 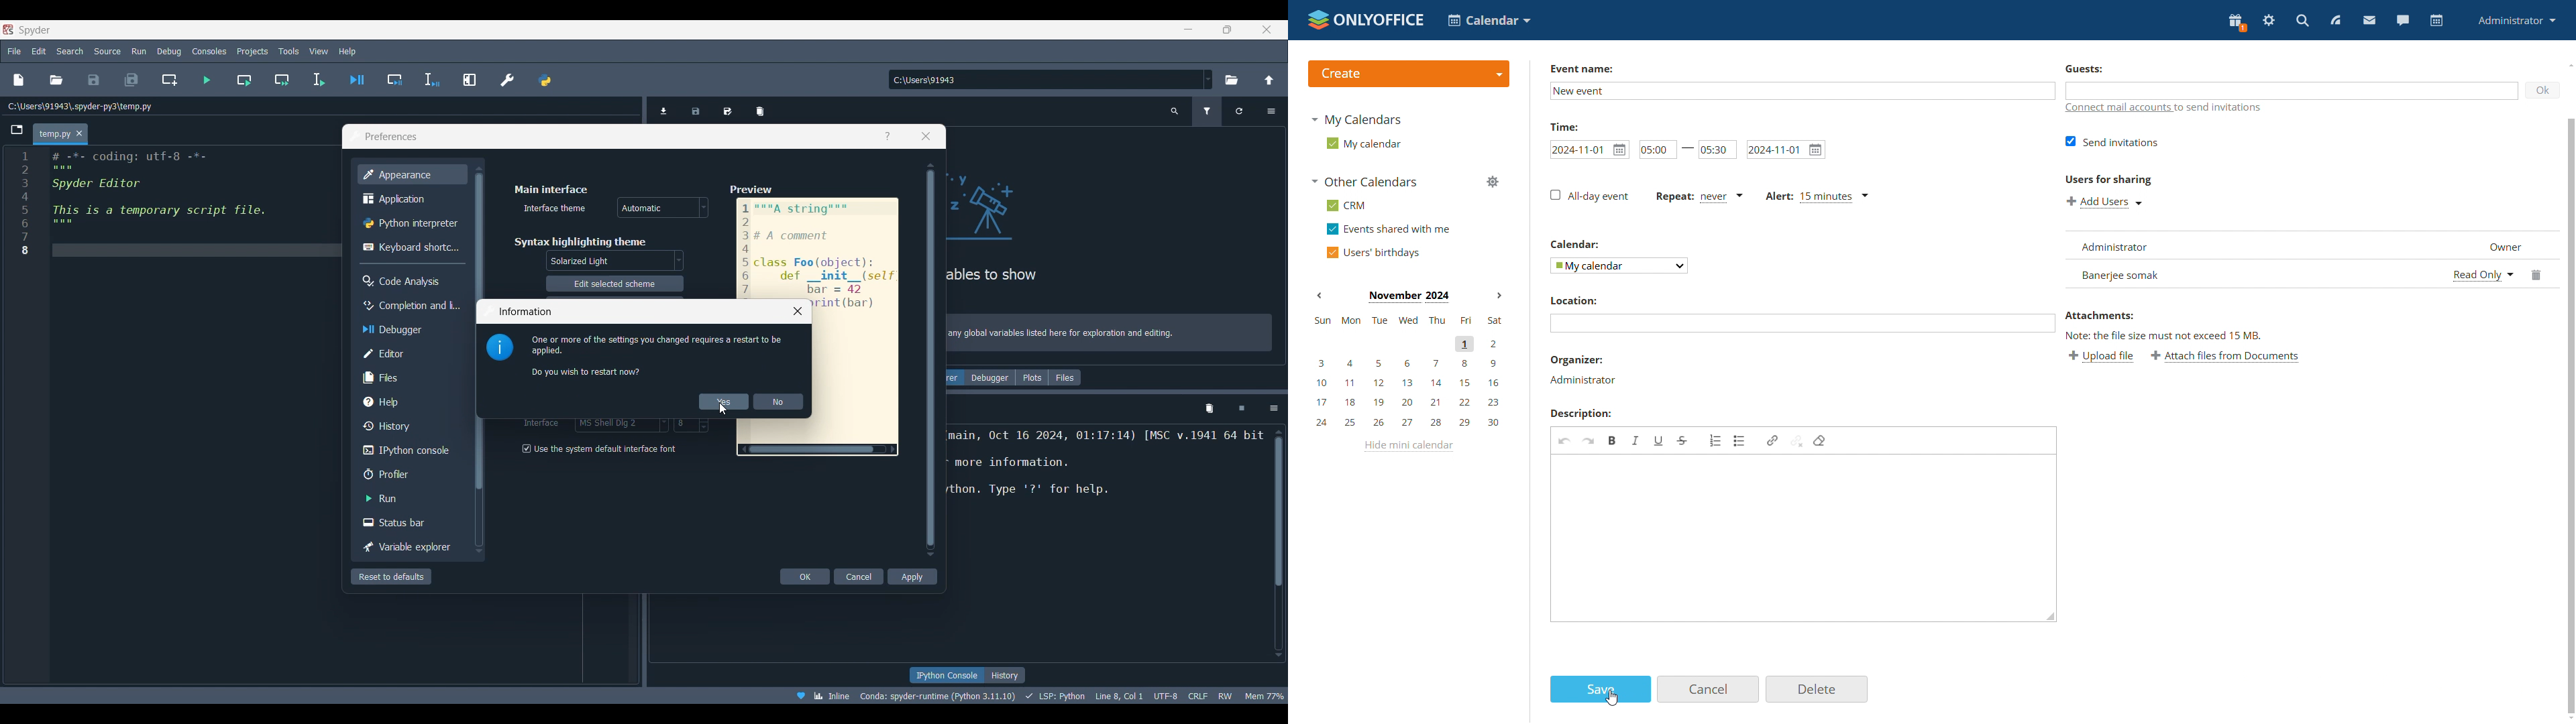 I want to click on Projects menu, so click(x=253, y=51).